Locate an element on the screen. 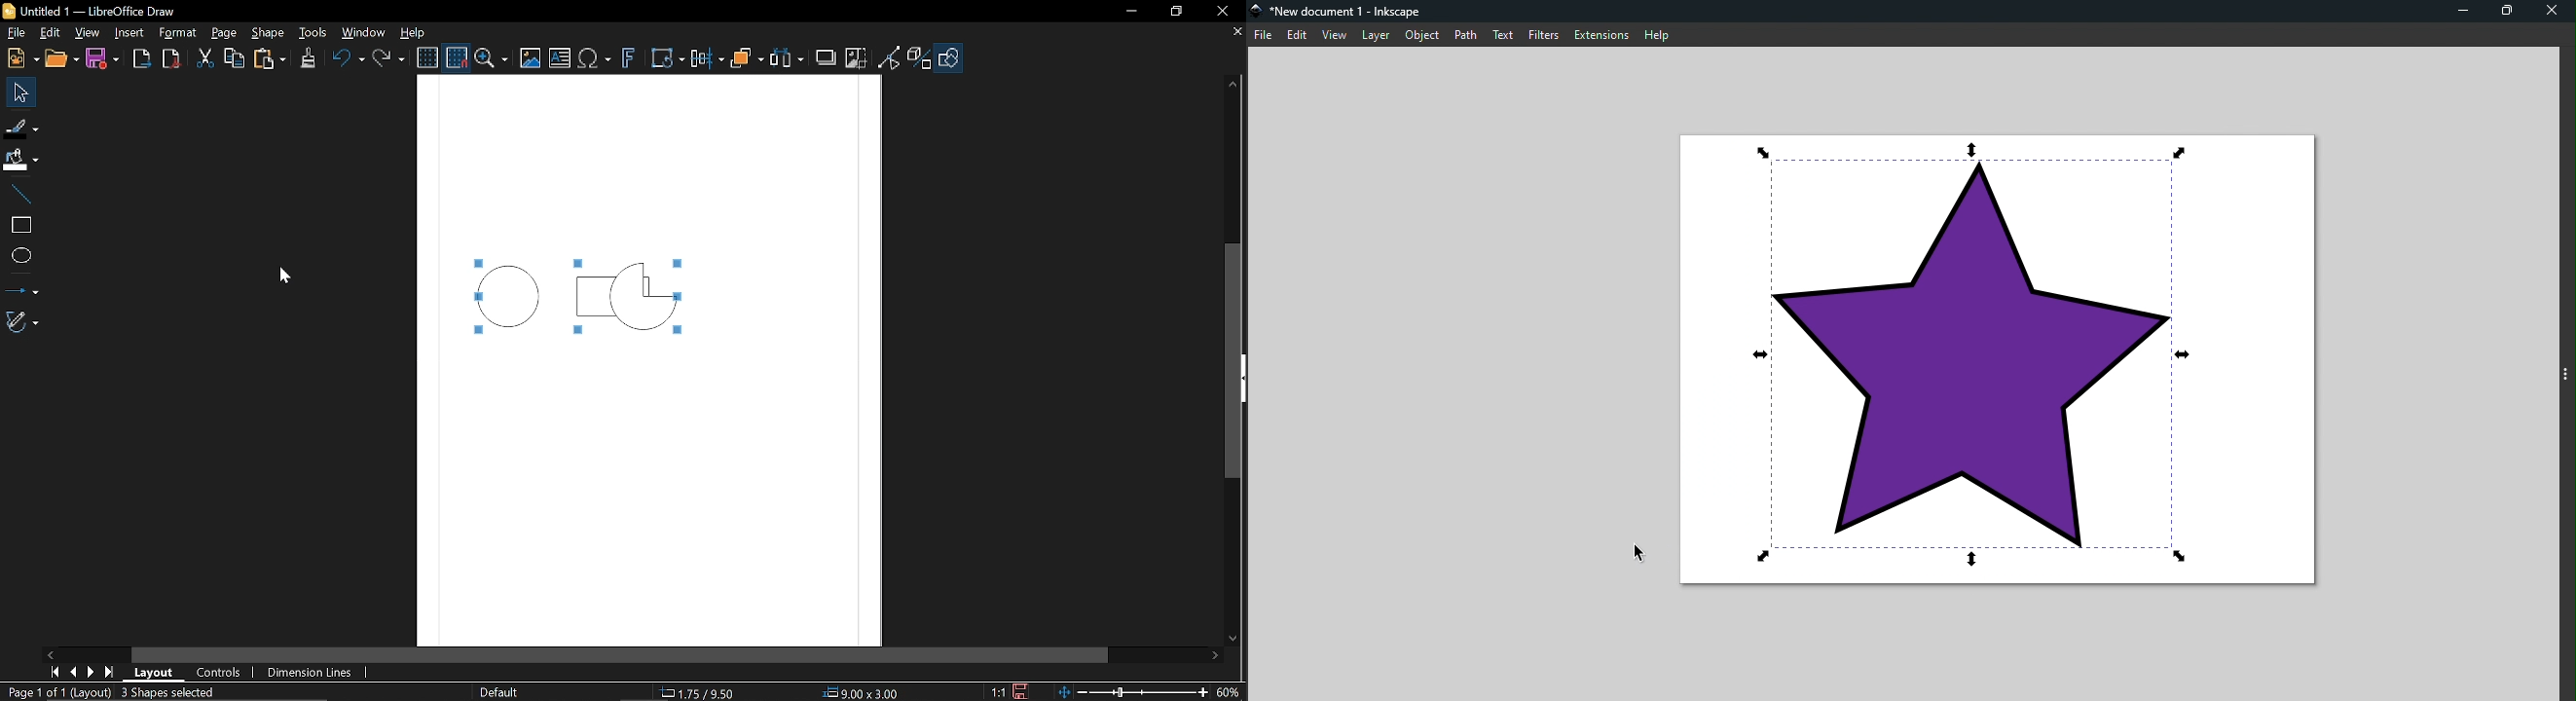 This screenshot has width=2576, height=728. Tiny square marked around the selected objects is located at coordinates (475, 297).